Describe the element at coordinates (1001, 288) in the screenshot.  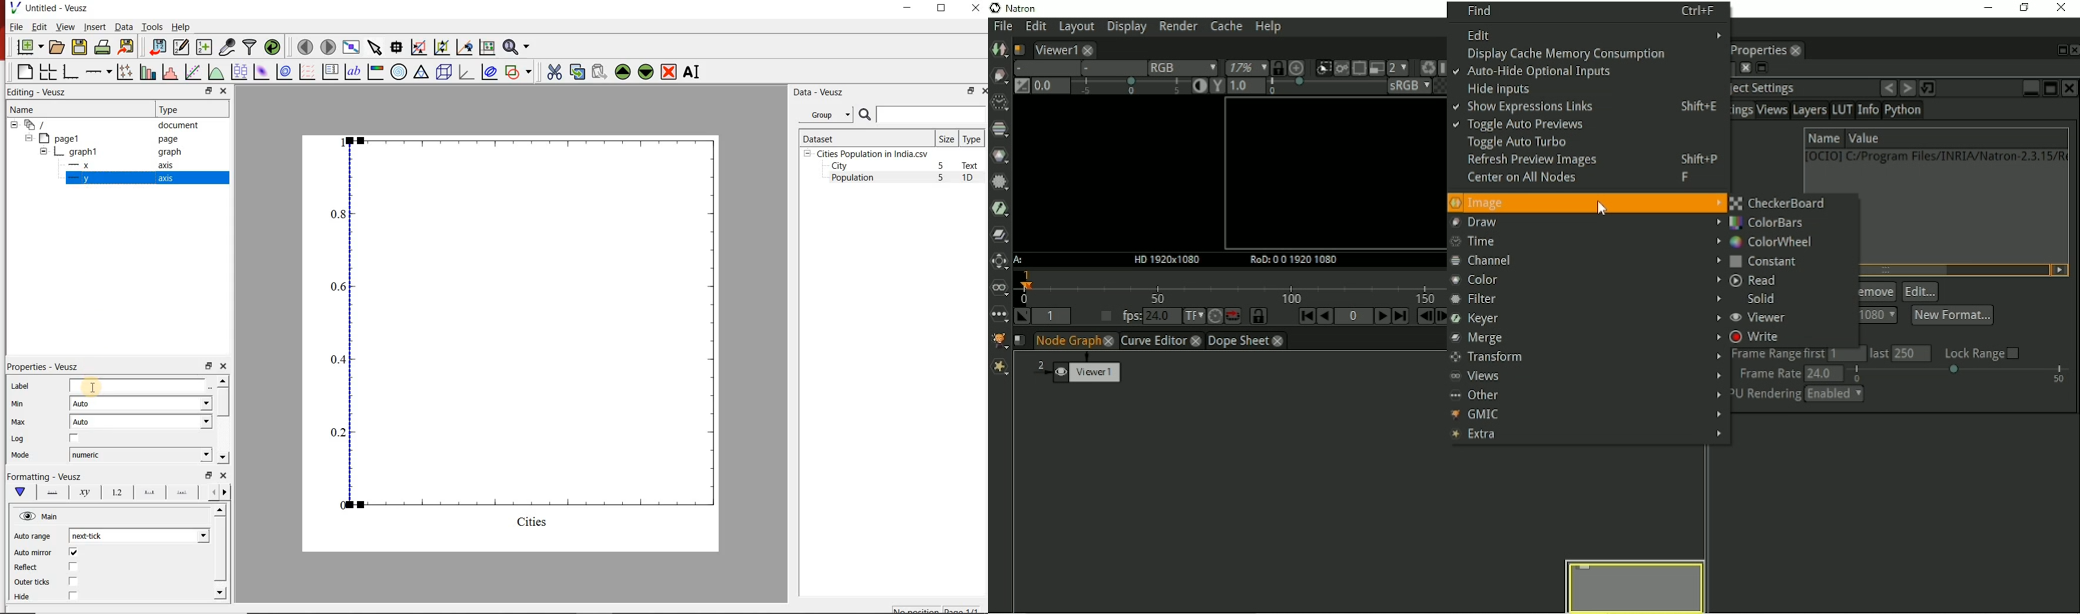
I see `Views` at that location.